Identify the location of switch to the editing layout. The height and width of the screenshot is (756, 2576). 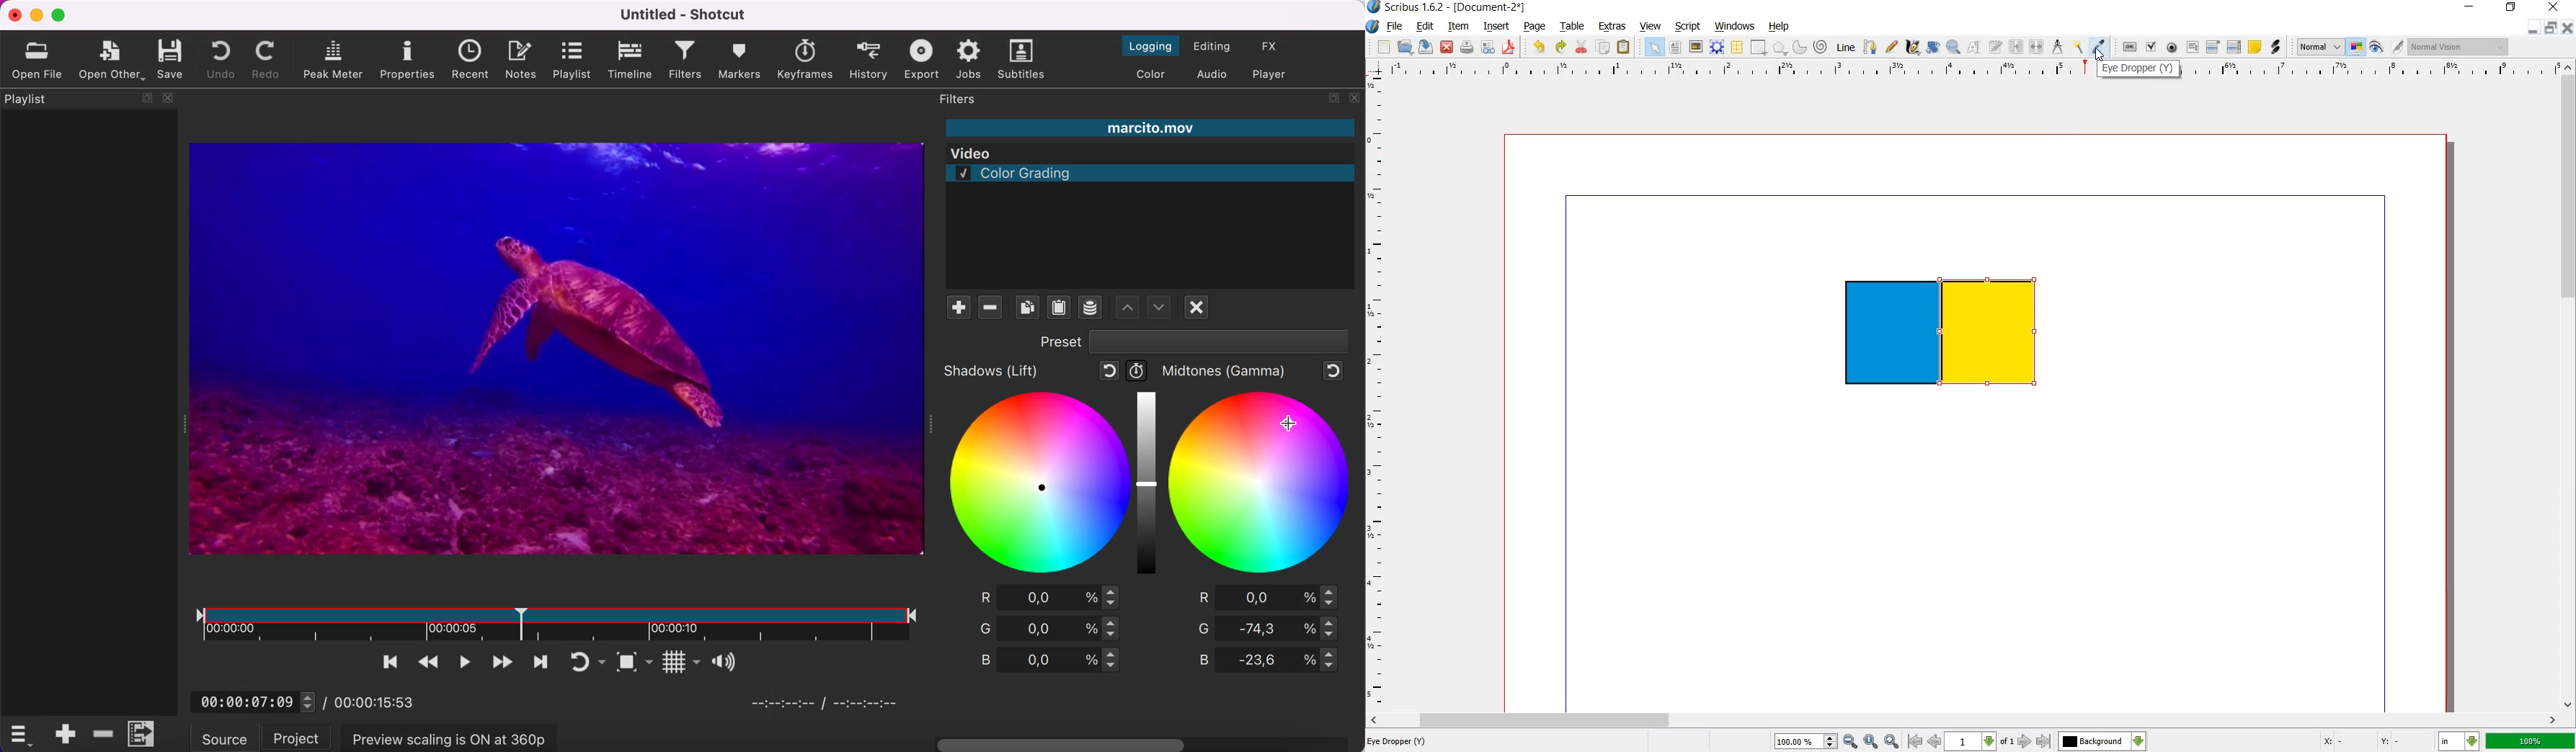
(1215, 46).